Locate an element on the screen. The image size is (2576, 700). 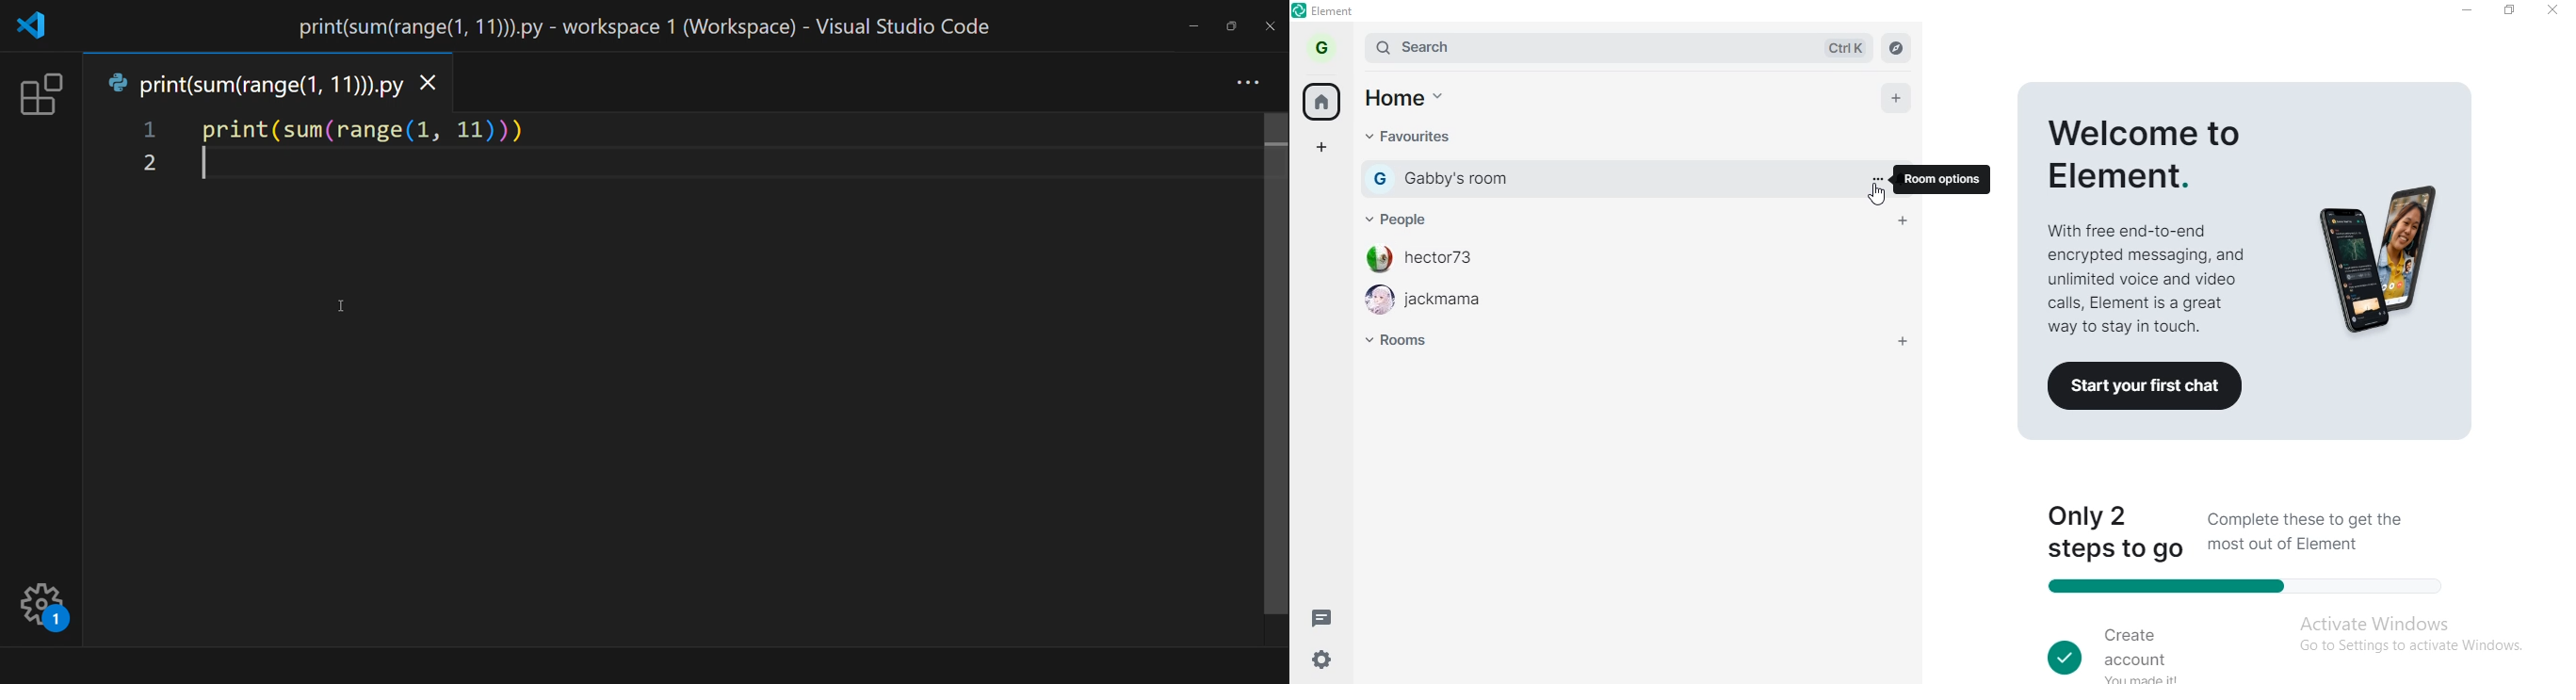
gabby's room is located at coordinates (1620, 179).